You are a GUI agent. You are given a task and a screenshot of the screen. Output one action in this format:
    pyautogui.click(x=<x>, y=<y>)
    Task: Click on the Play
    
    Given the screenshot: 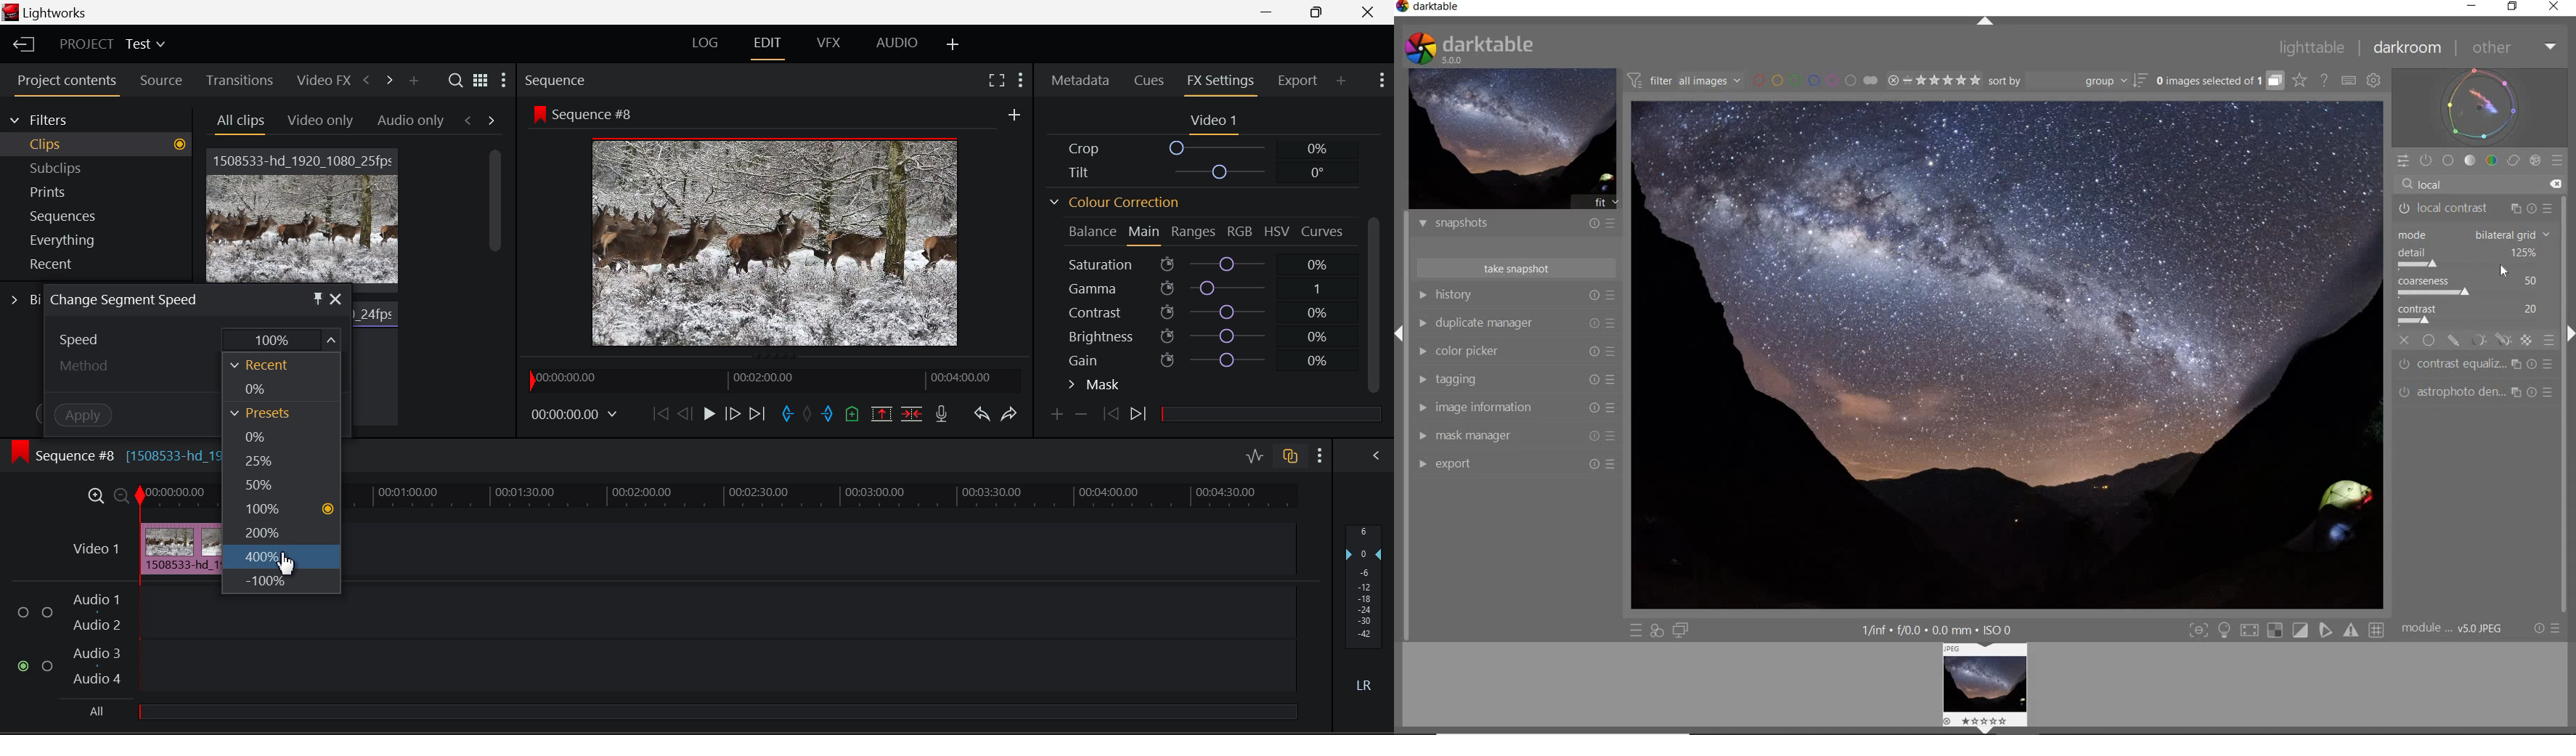 What is the action you would take?
    pyautogui.click(x=710, y=415)
    